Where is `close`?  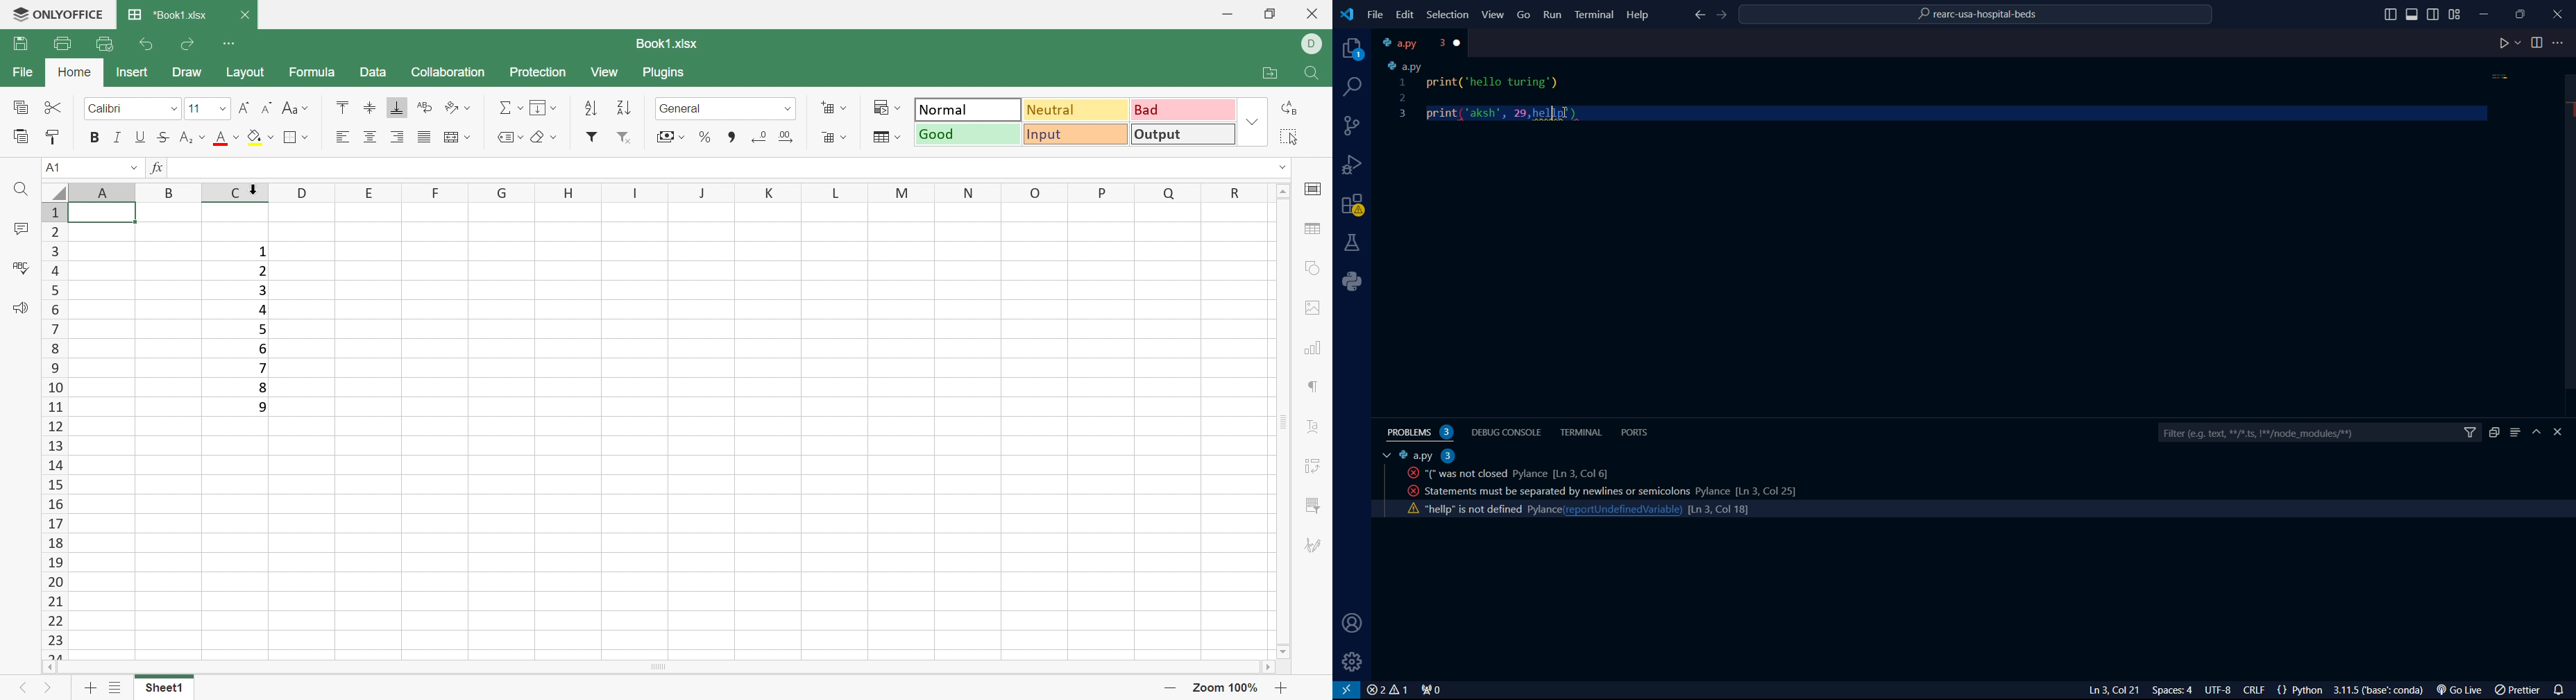 close is located at coordinates (1460, 43).